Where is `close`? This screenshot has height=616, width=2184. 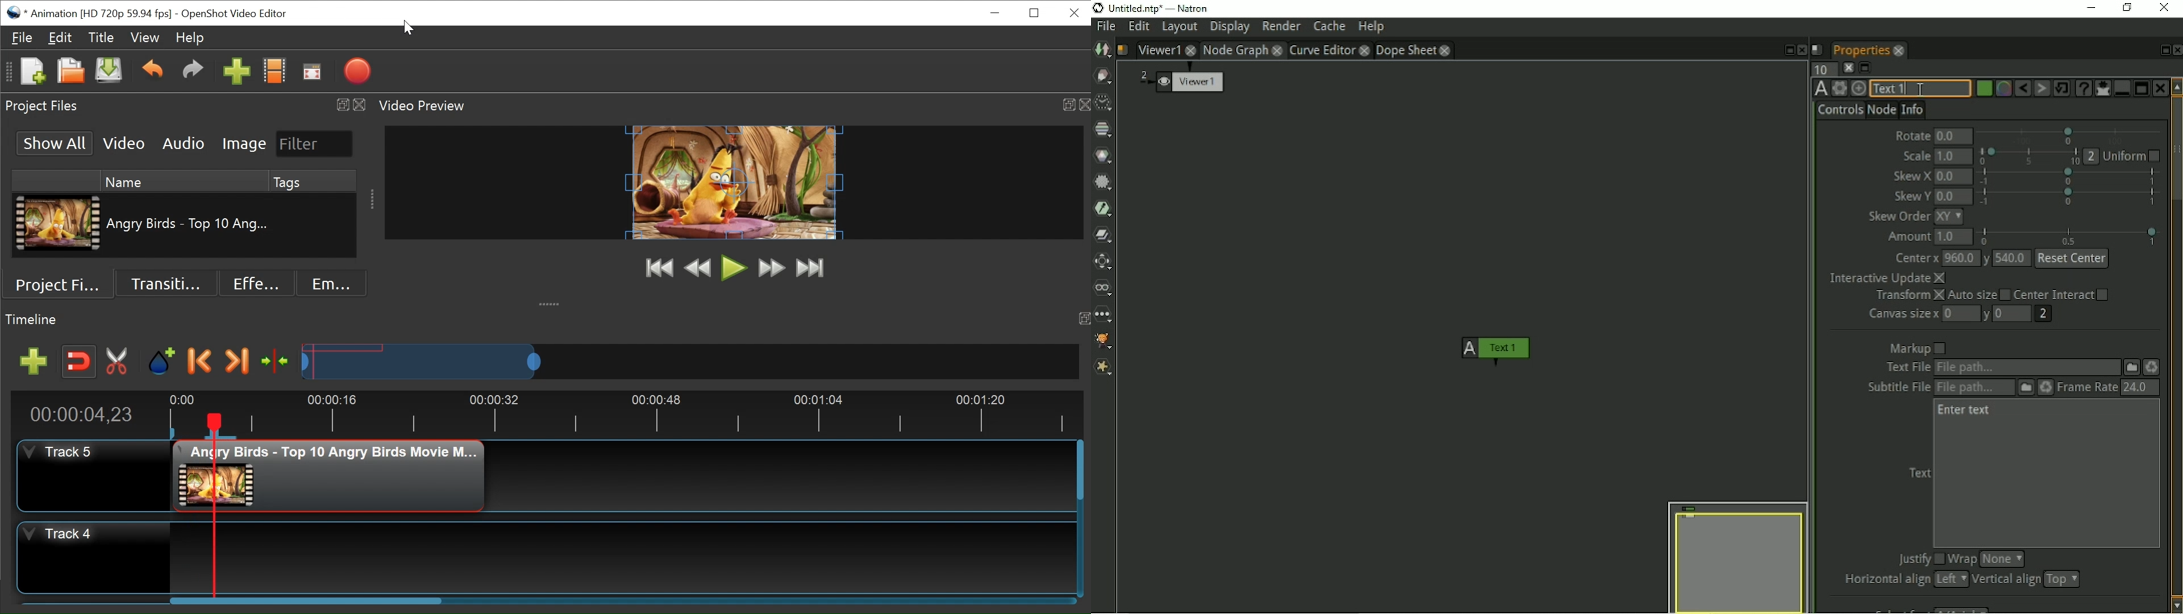 close is located at coordinates (1191, 49).